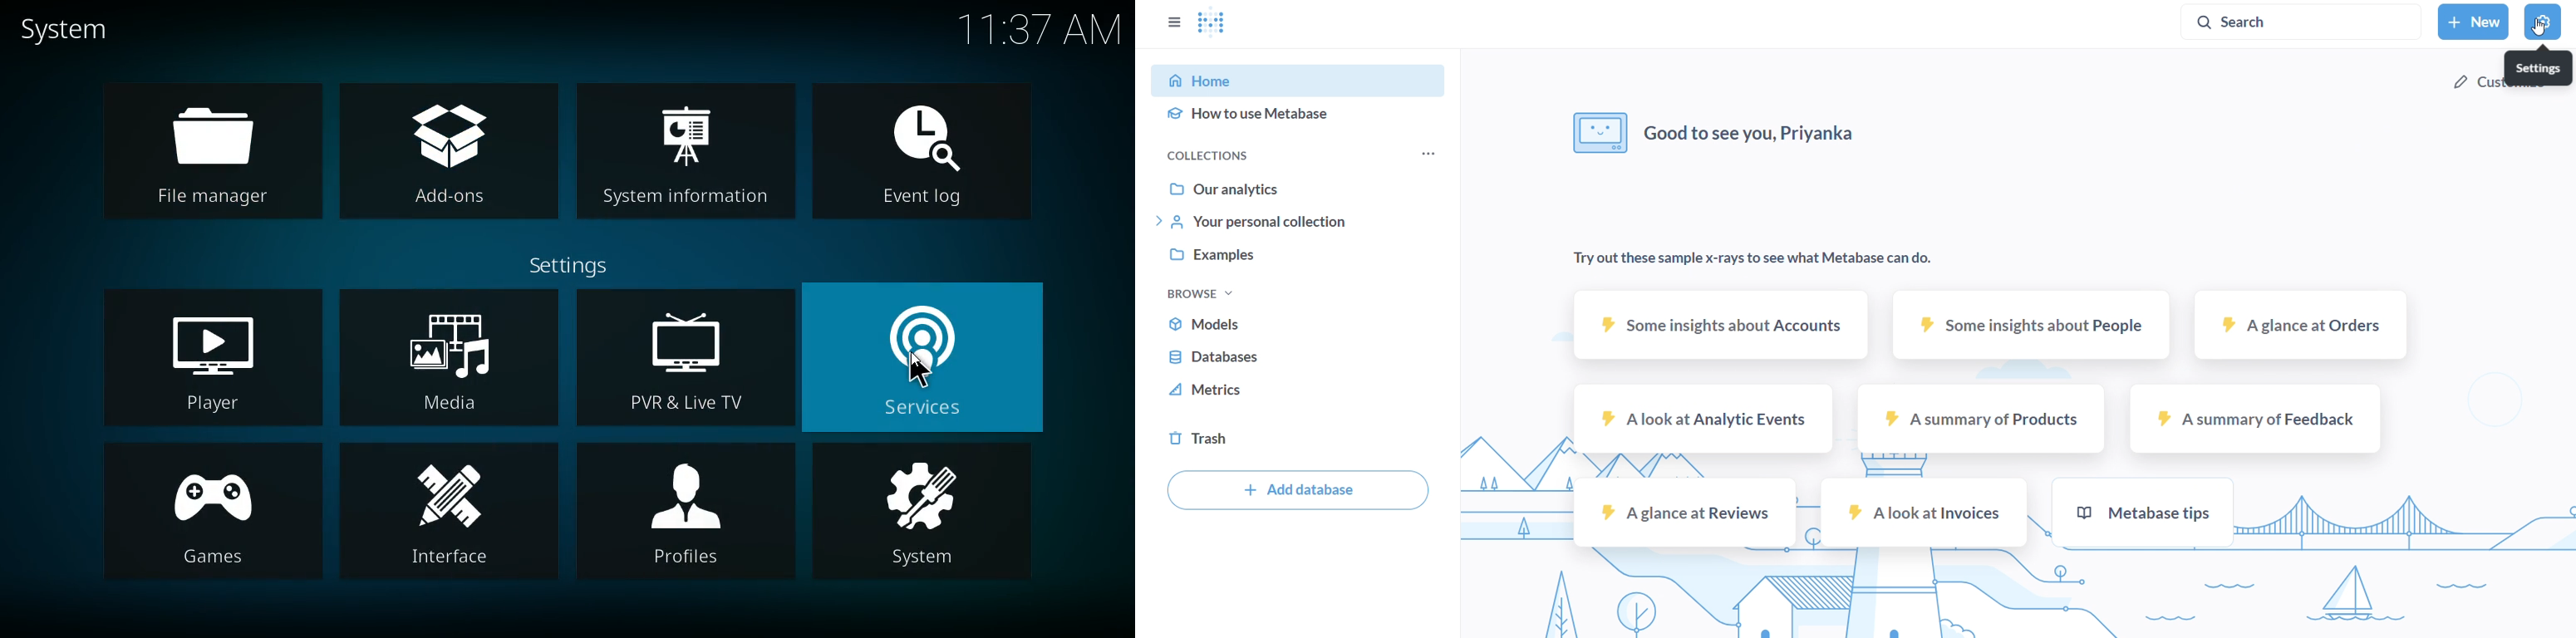  Describe the element at coordinates (1304, 80) in the screenshot. I see `home` at that location.